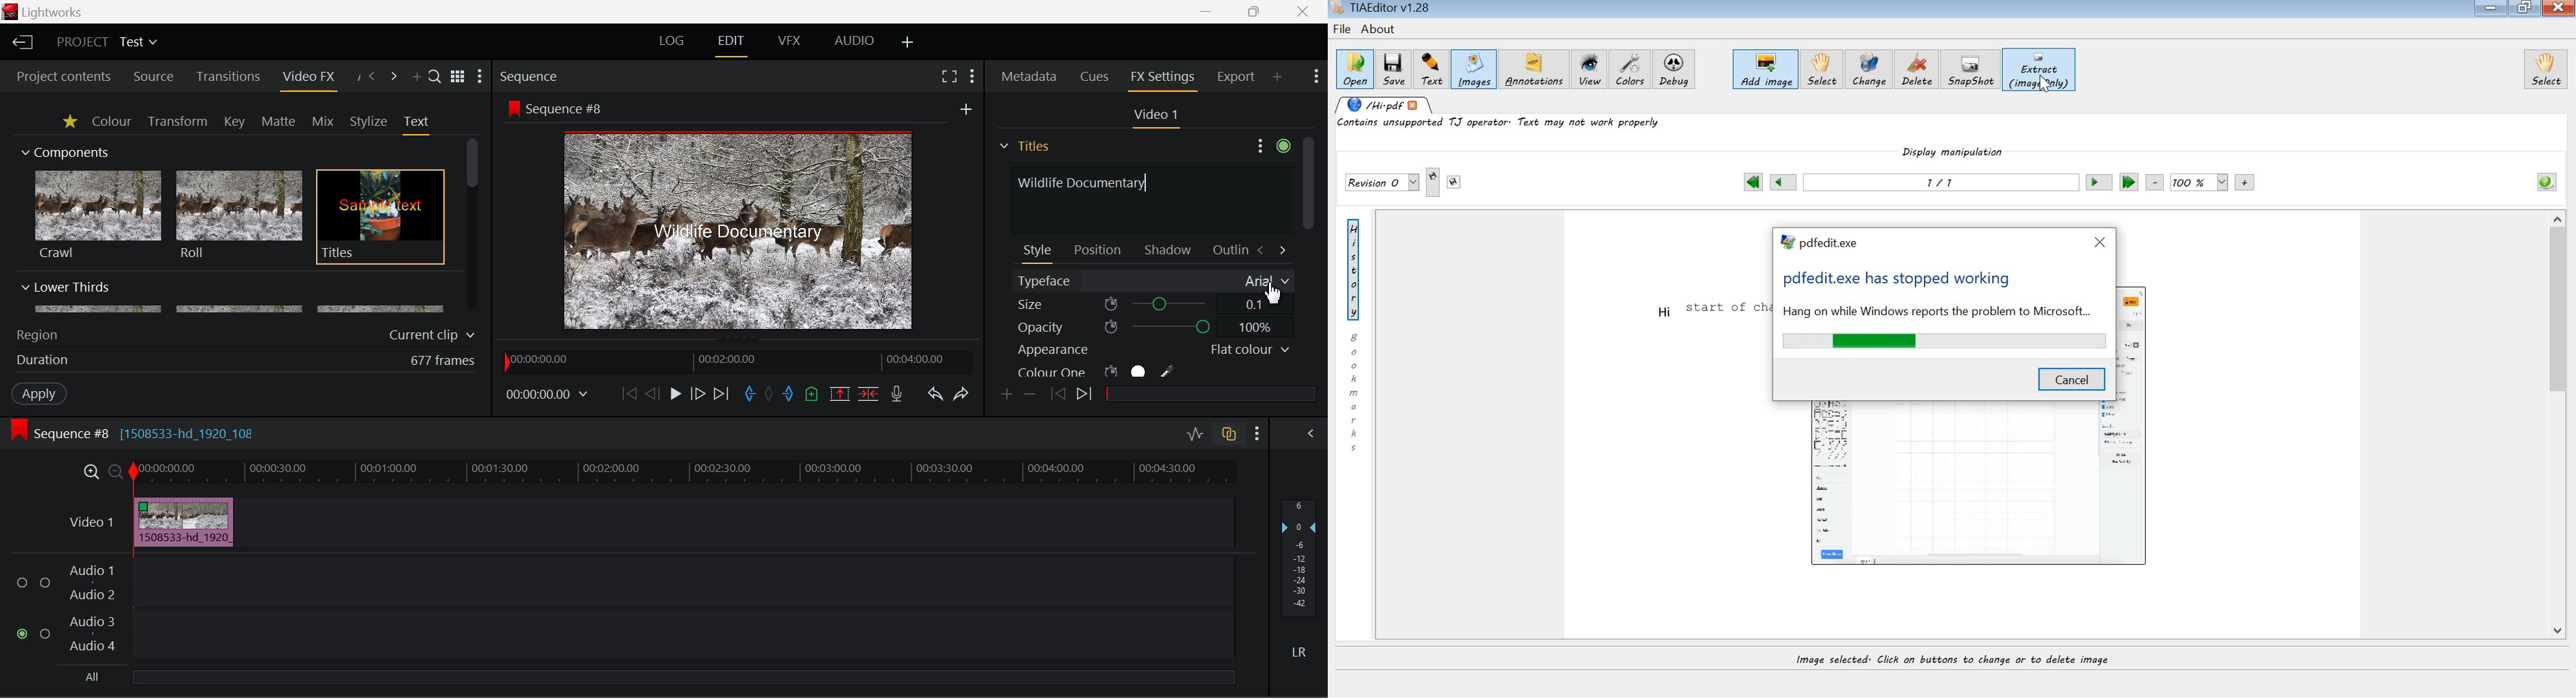 This screenshot has width=2576, height=700. Describe the element at coordinates (788, 41) in the screenshot. I see `VFX Layout` at that location.